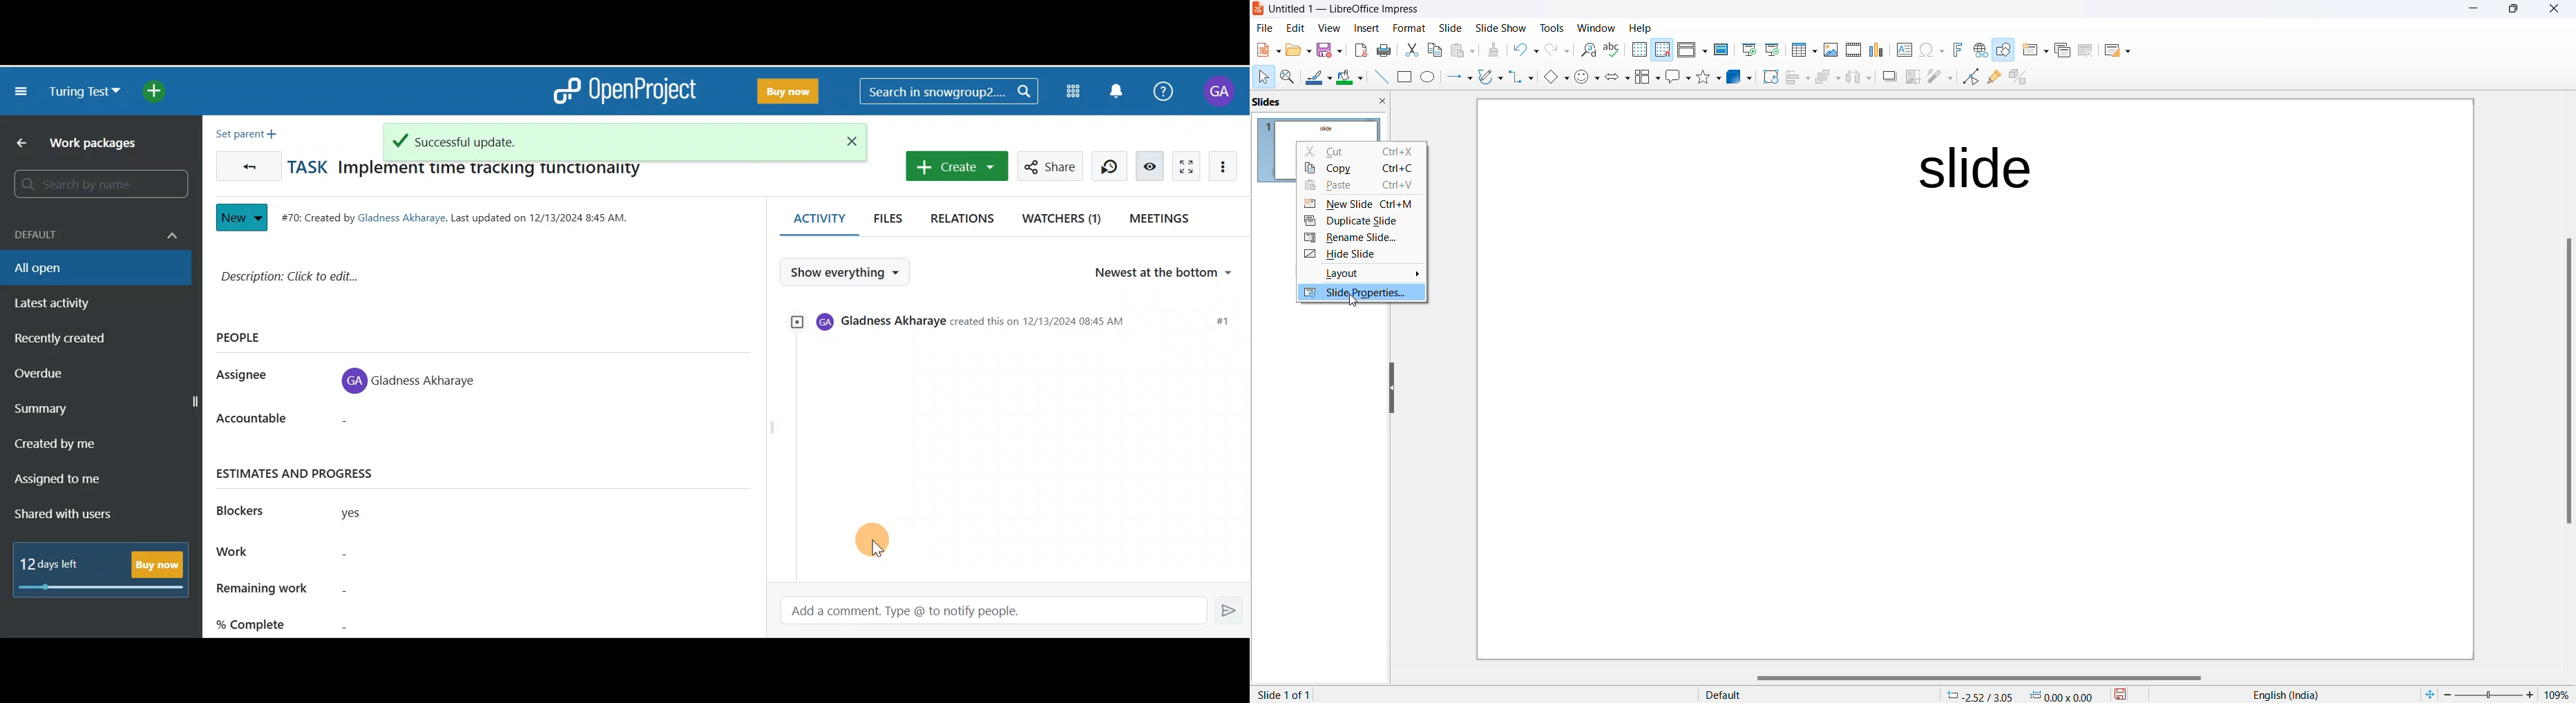  I want to click on view navigation, so click(1329, 27).